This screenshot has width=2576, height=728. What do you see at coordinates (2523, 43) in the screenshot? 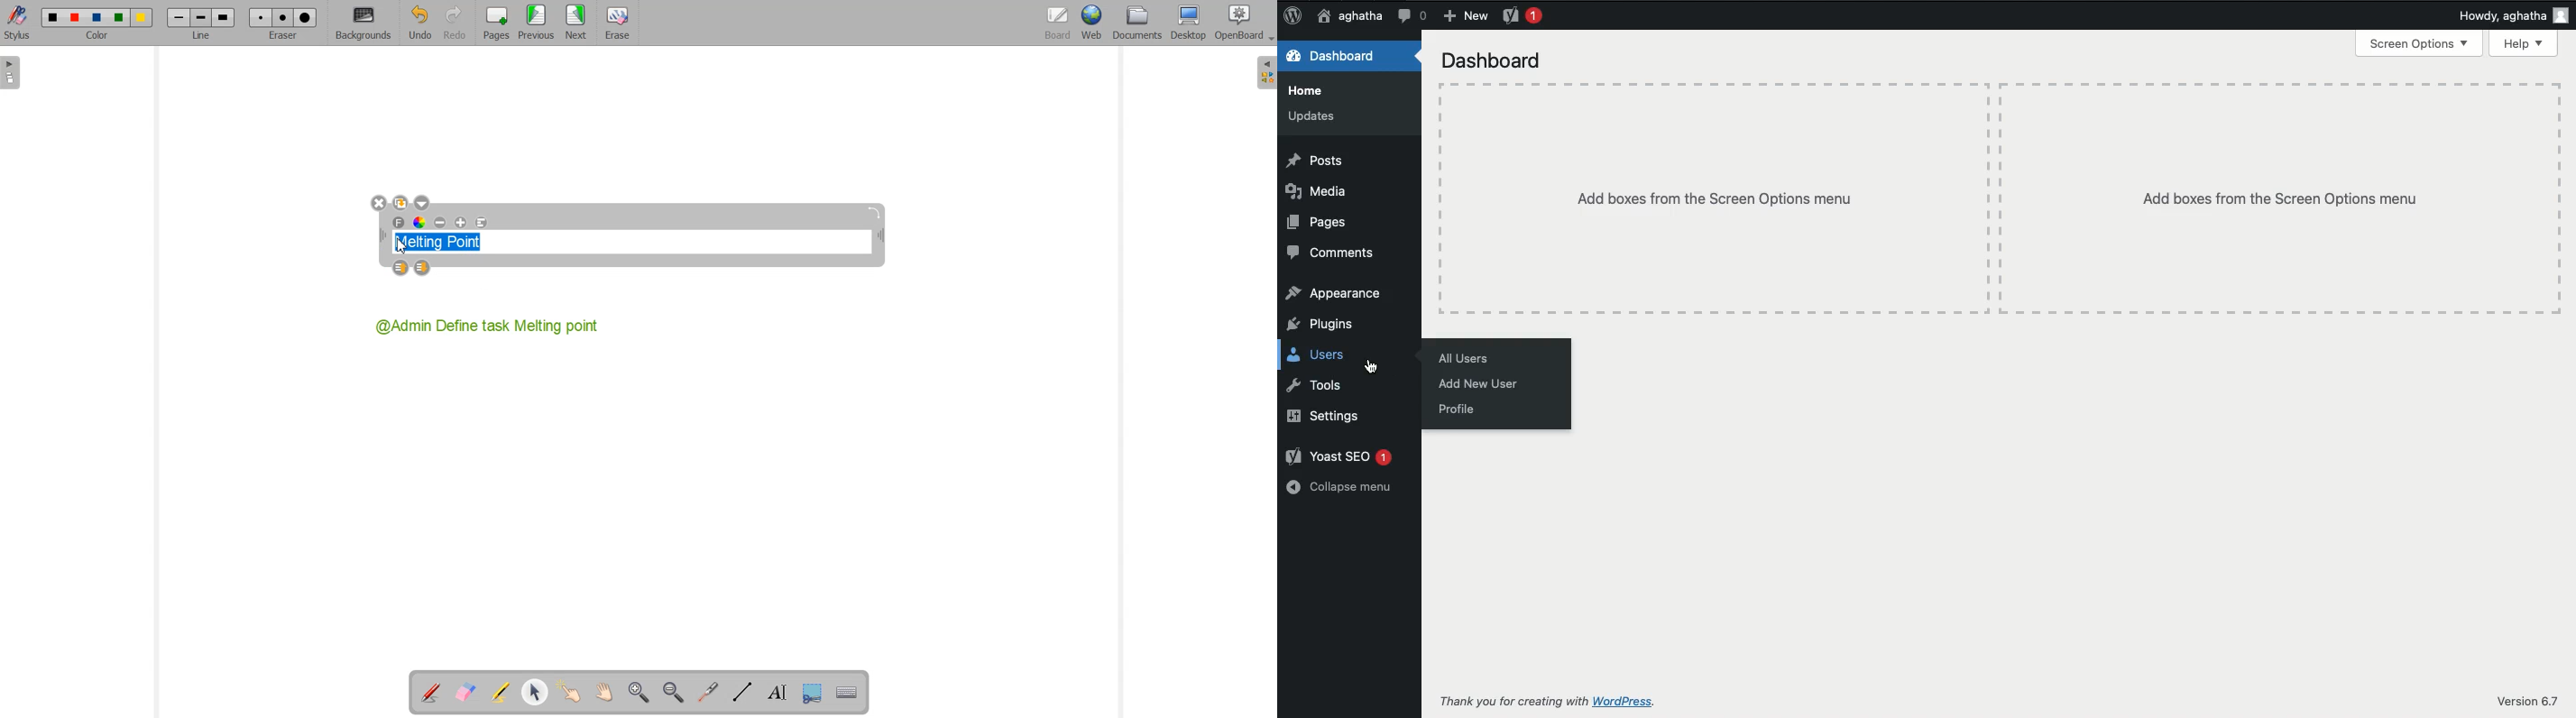
I see `Help` at bounding box center [2523, 43].